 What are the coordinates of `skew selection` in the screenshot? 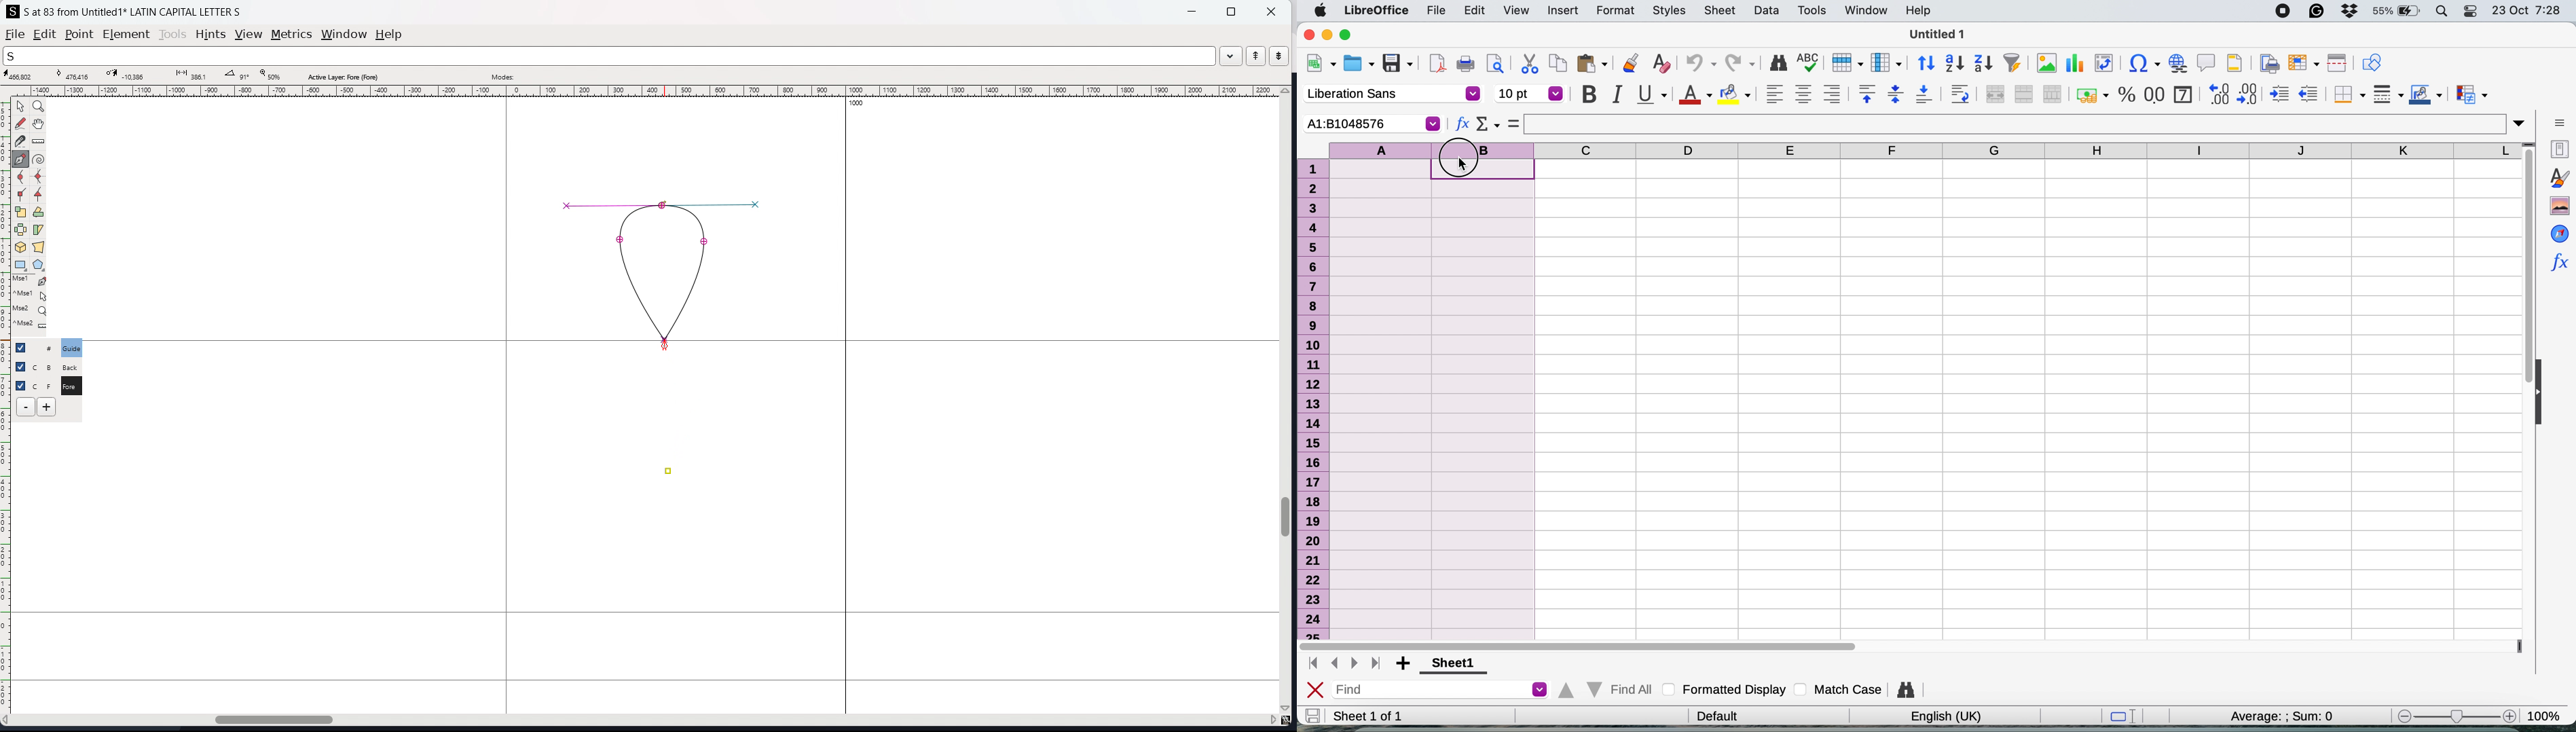 It's located at (39, 231).